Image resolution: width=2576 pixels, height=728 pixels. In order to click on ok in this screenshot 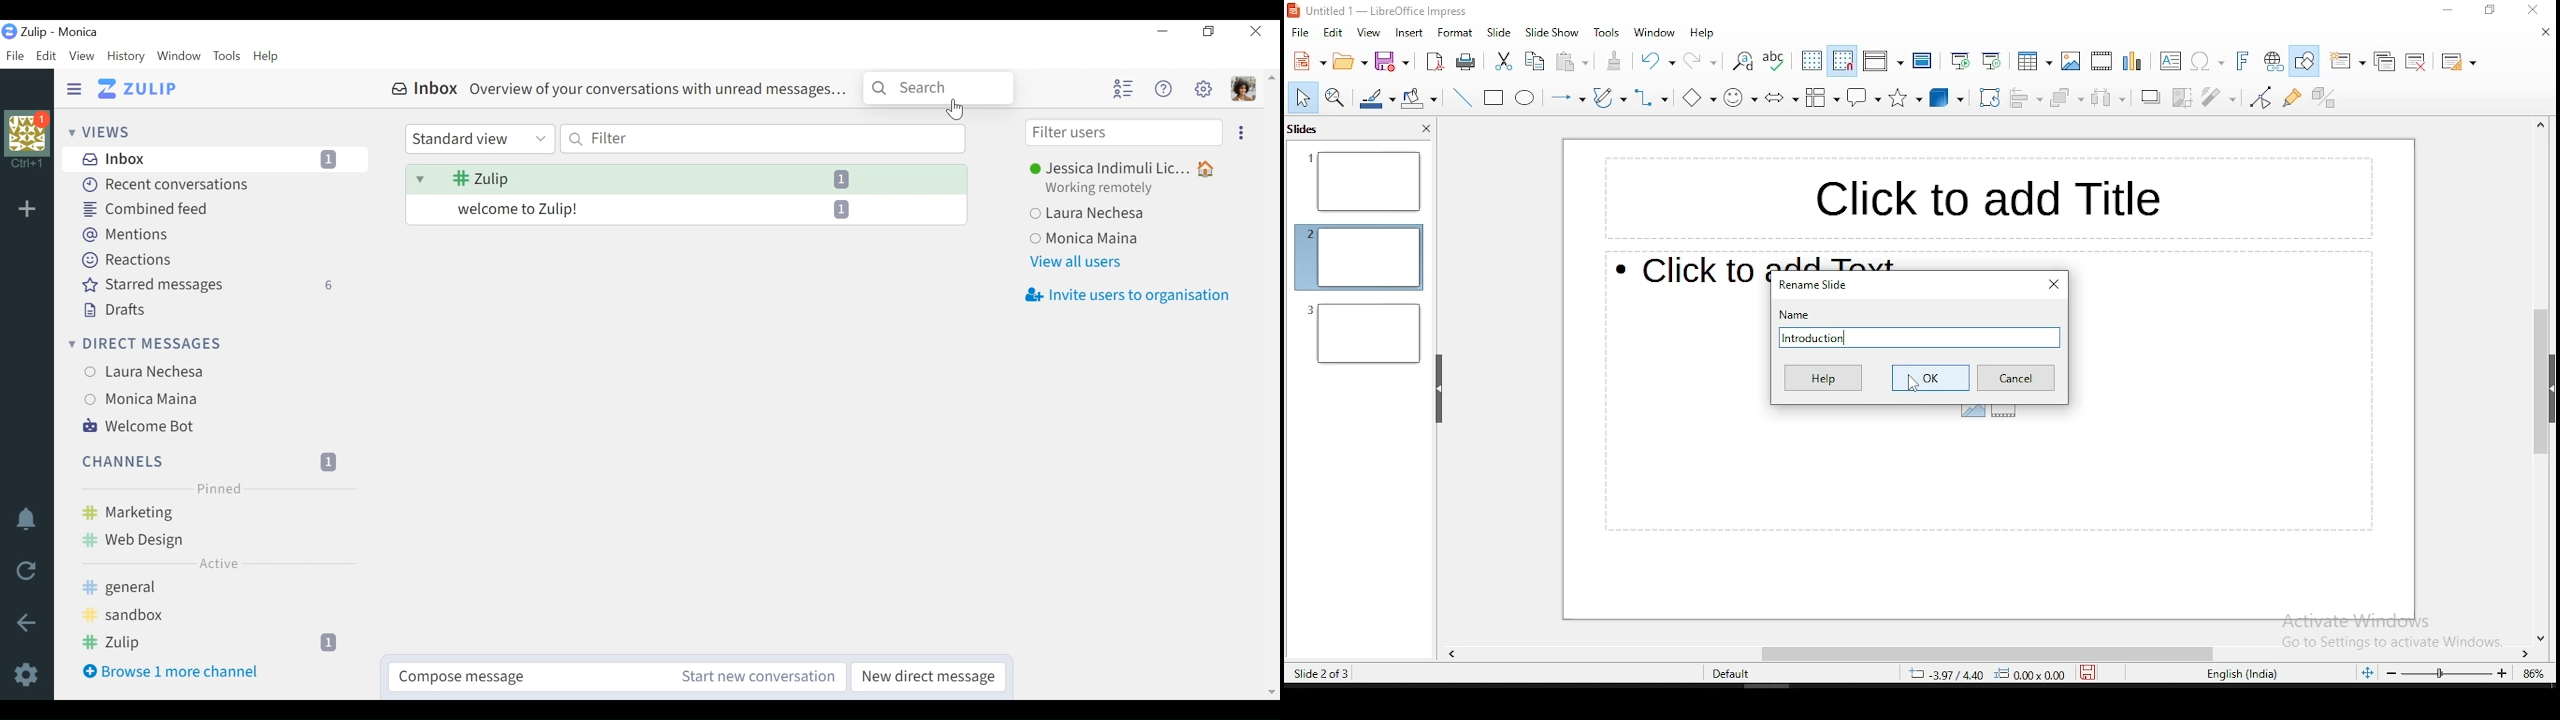, I will do `click(1930, 378)`.